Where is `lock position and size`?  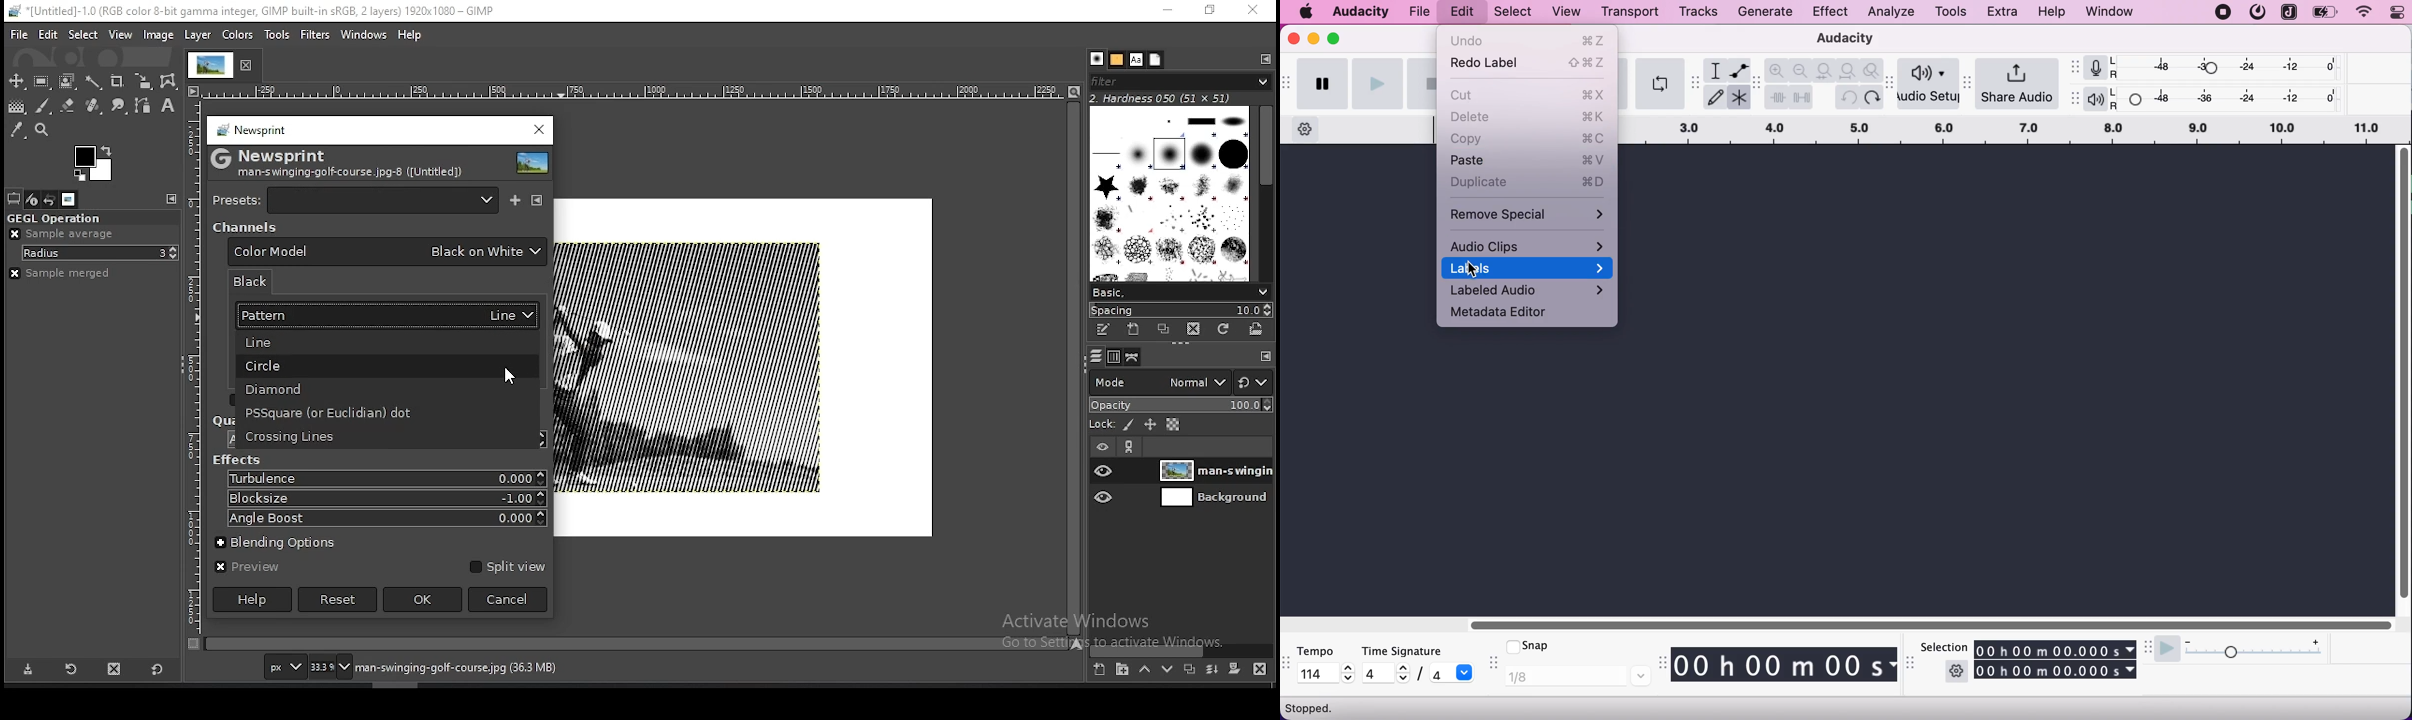 lock position and size is located at coordinates (1149, 426).